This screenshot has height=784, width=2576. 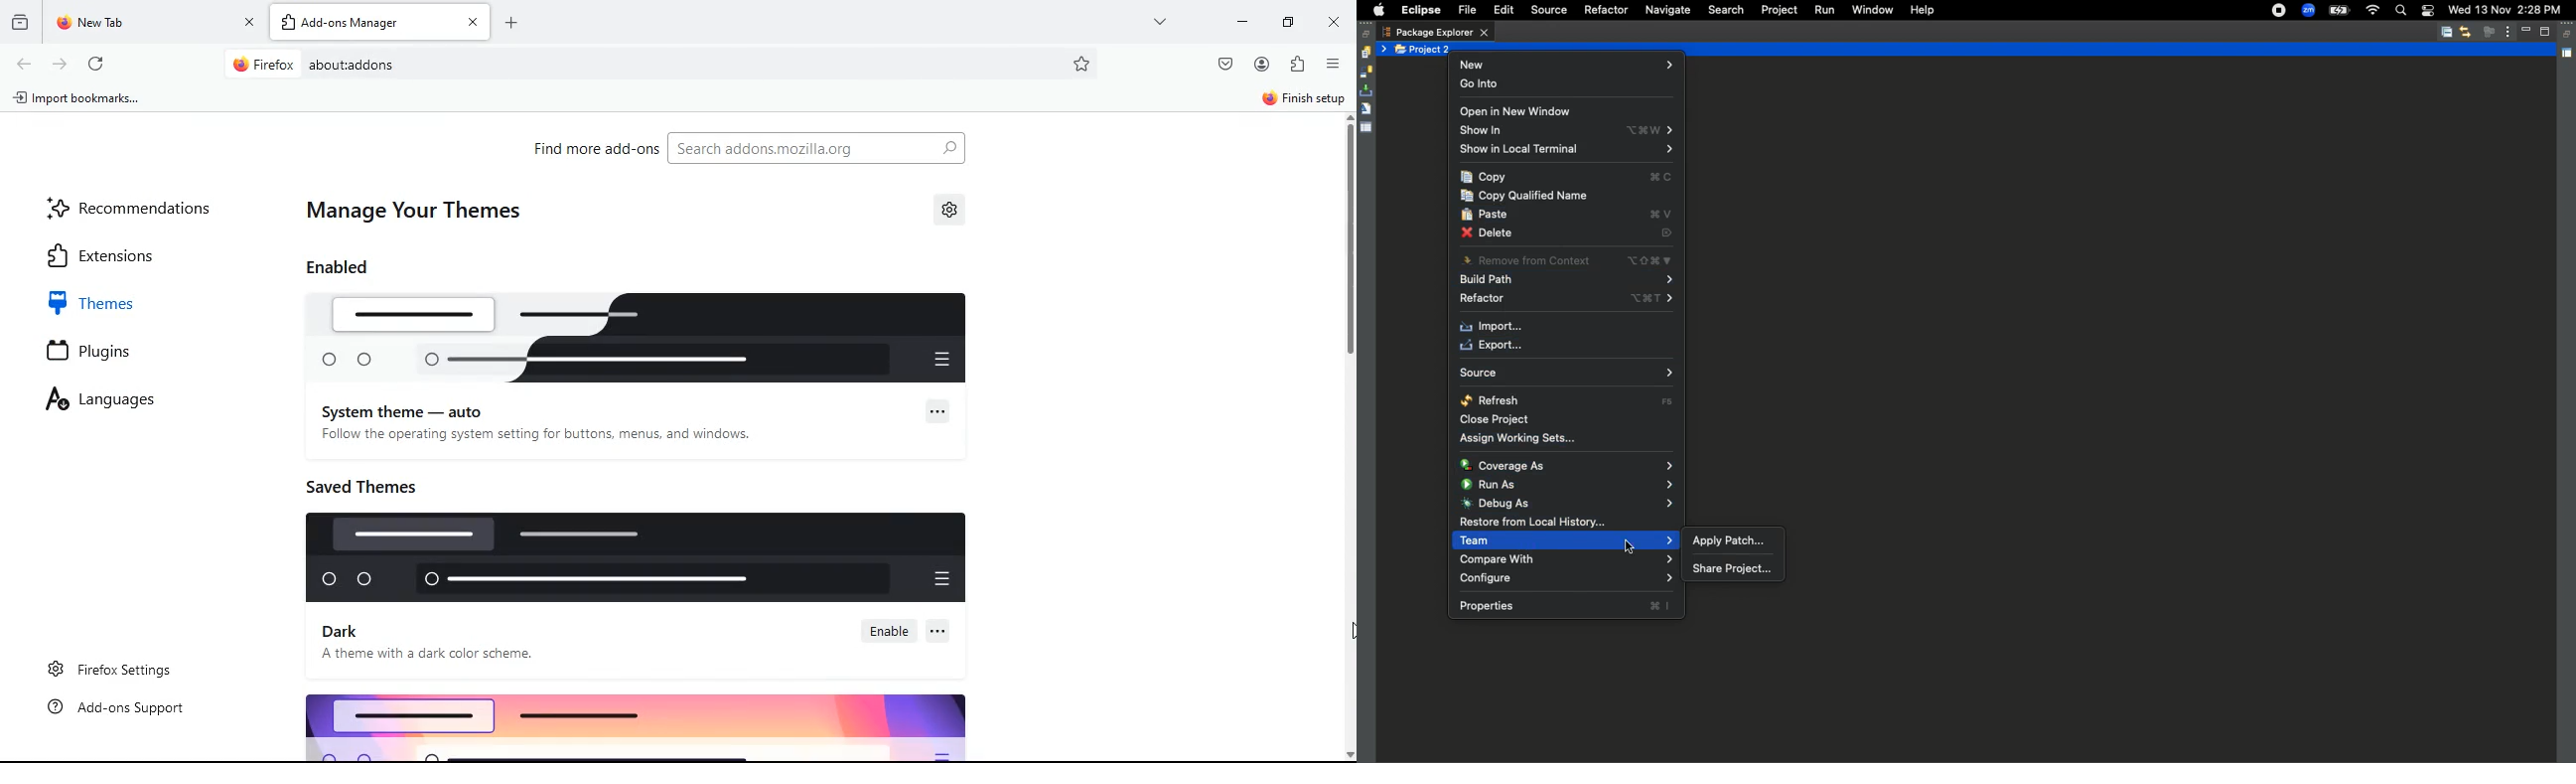 What do you see at coordinates (1337, 20) in the screenshot?
I see `close` at bounding box center [1337, 20].